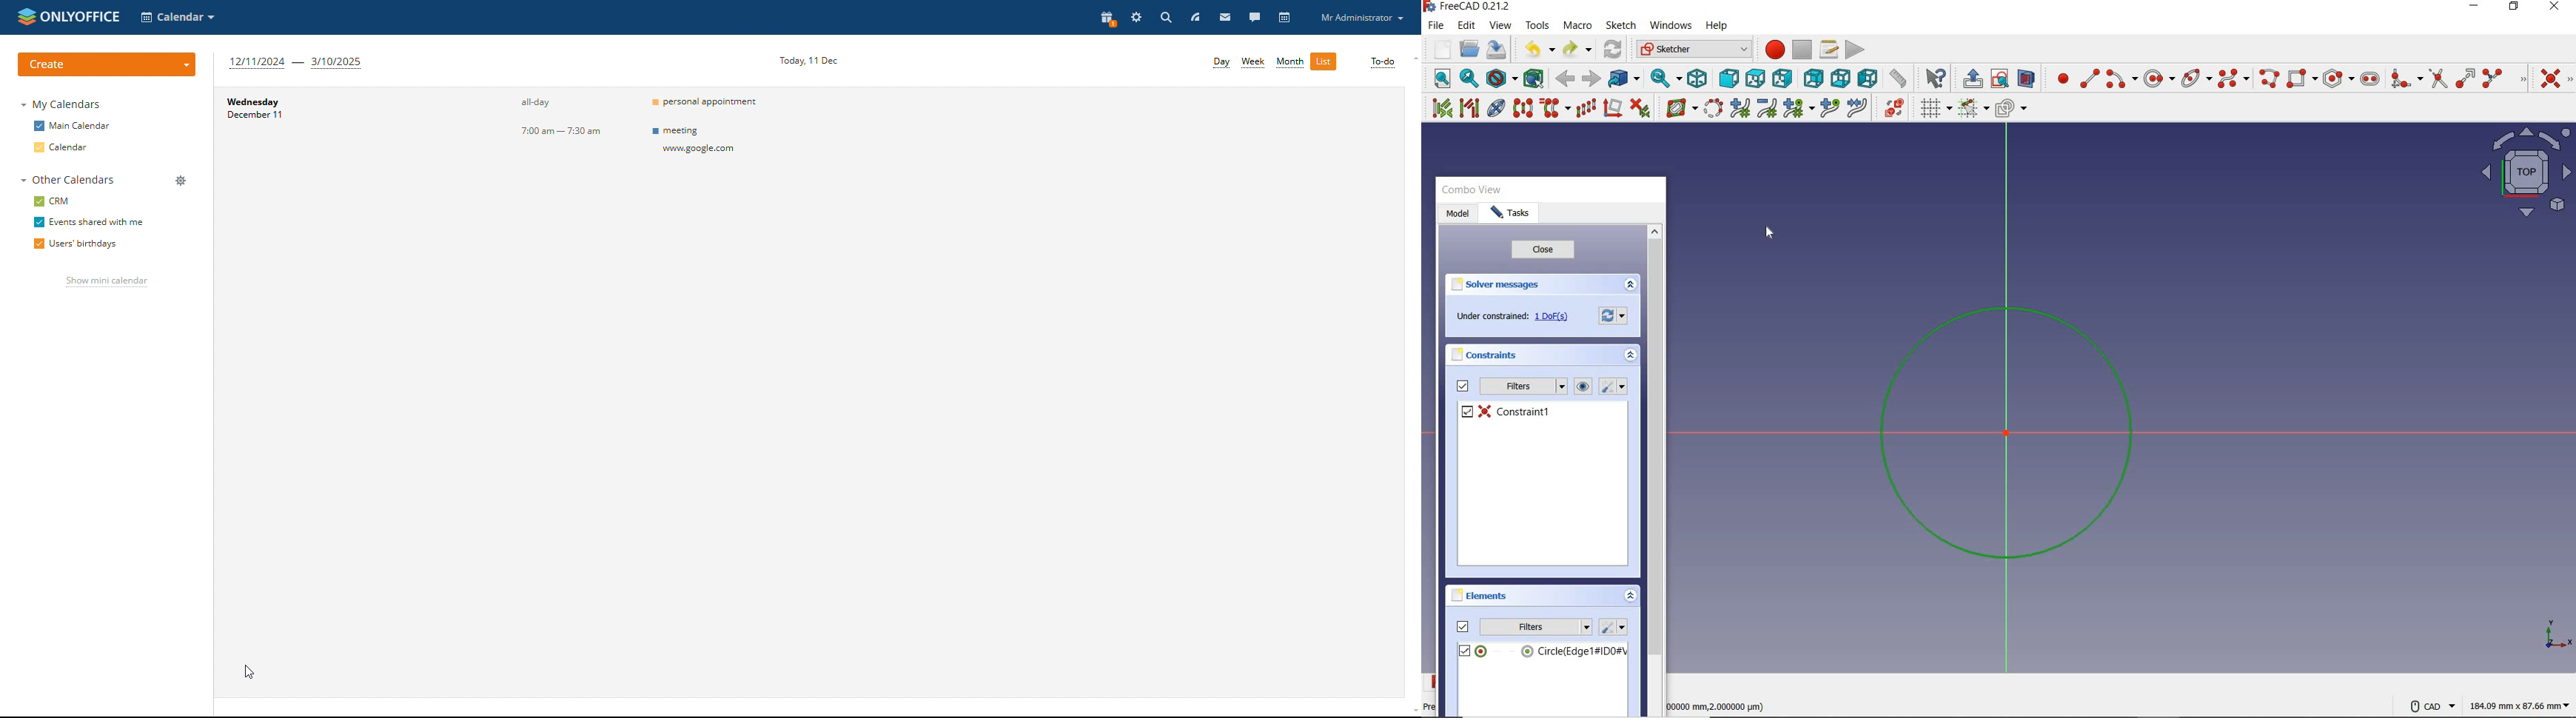  Describe the element at coordinates (707, 140) in the screenshot. I see `event` at that location.